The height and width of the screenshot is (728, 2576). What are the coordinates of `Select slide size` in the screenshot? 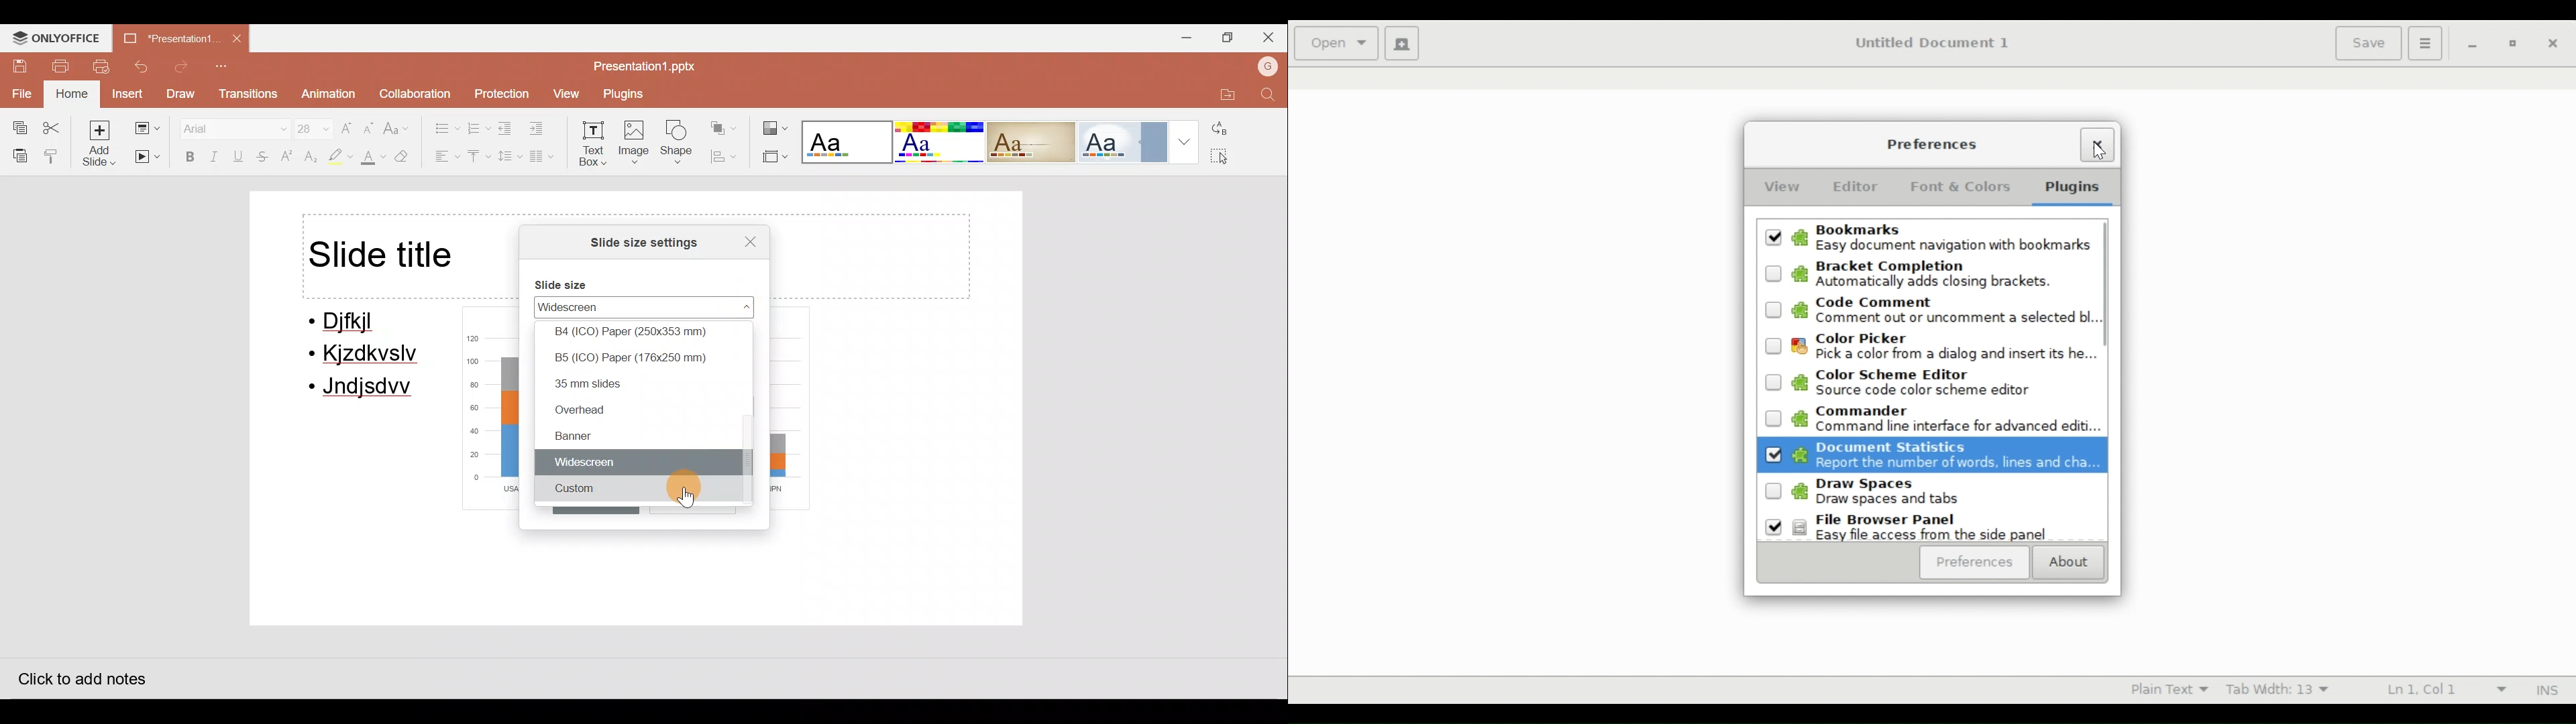 It's located at (773, 158).